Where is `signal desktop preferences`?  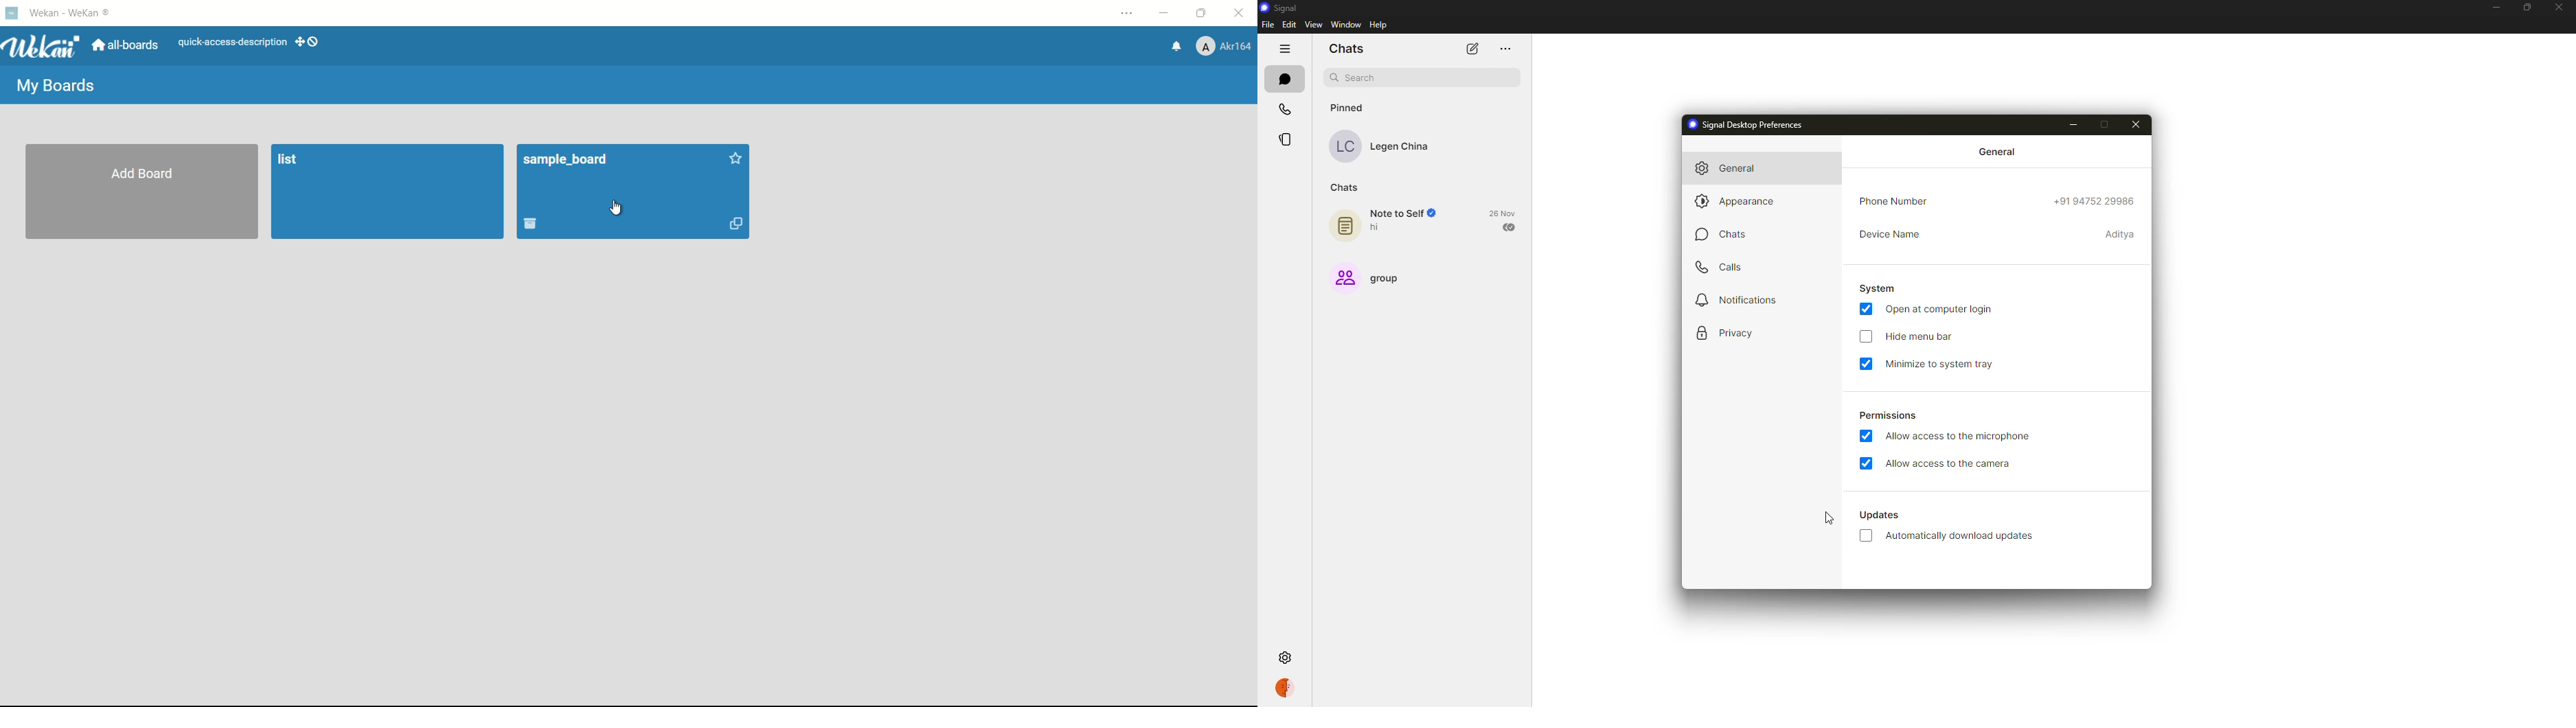
signal desktop preferences is located at coordinates (1748, 124).